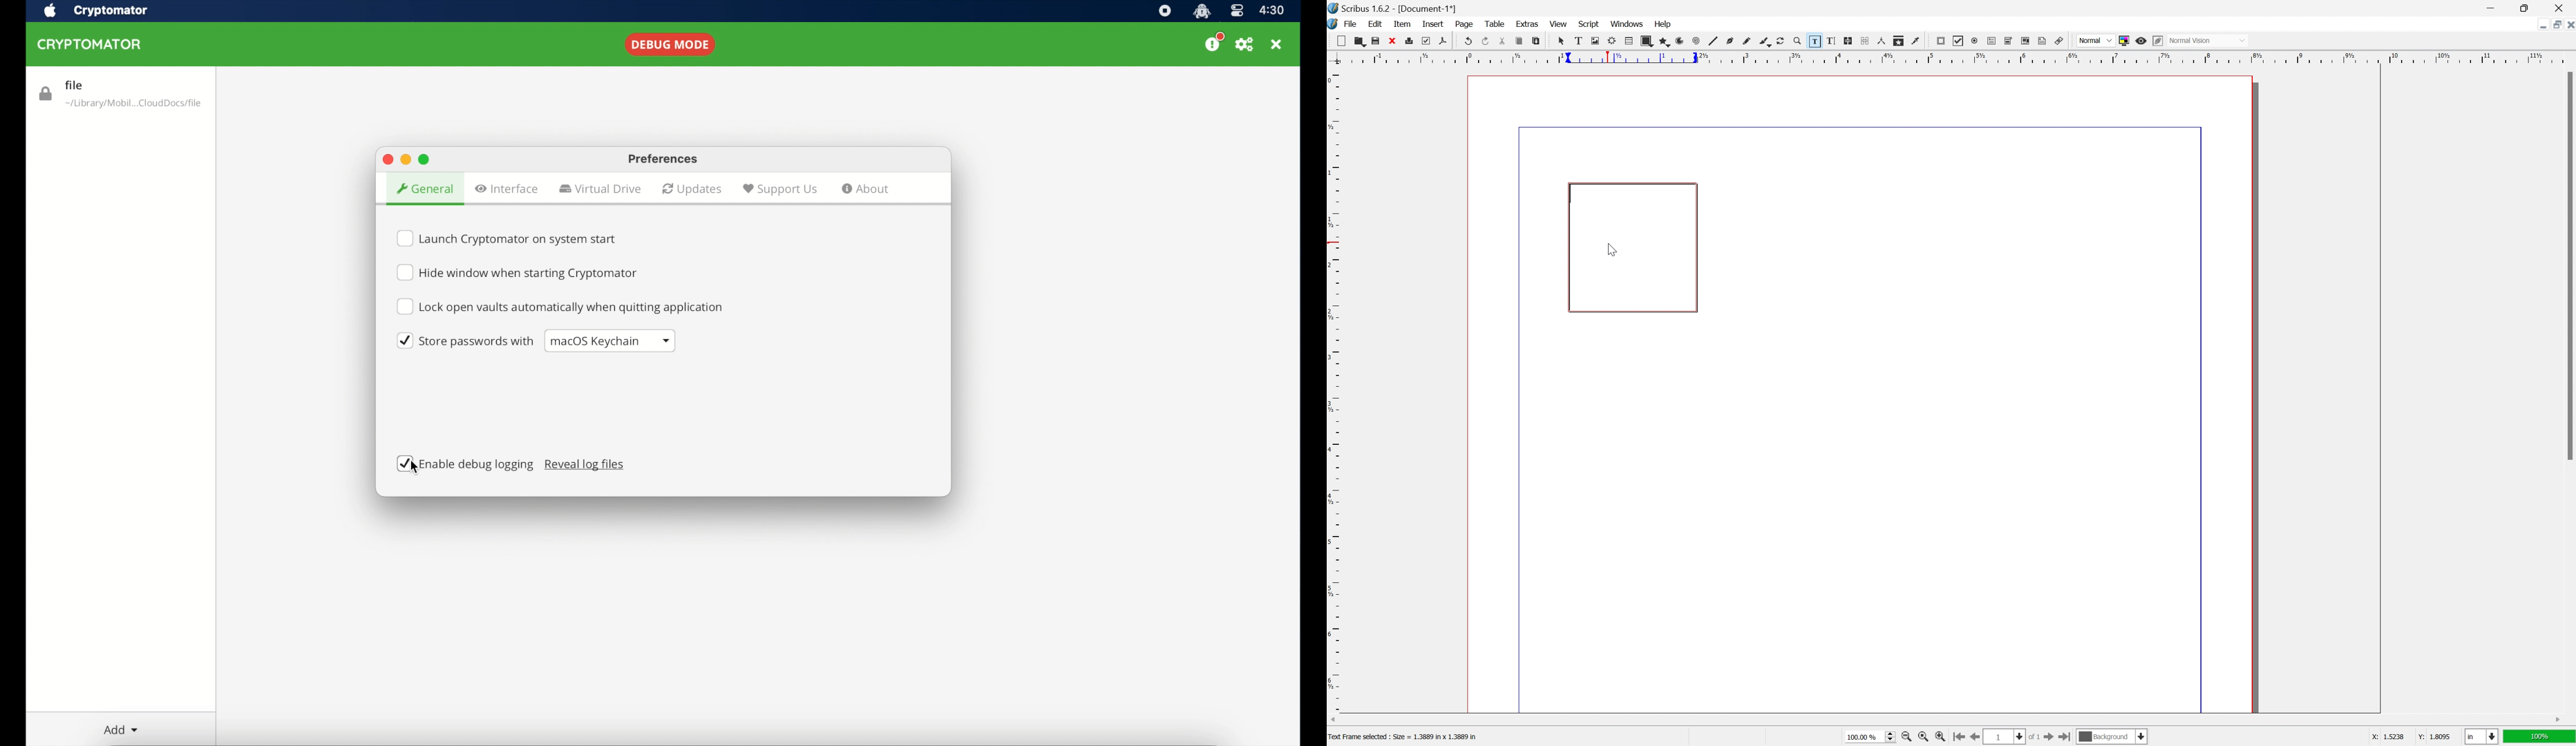 The image size is (2576, 756). I want to click on pdf radio button, so click(1974, 41).